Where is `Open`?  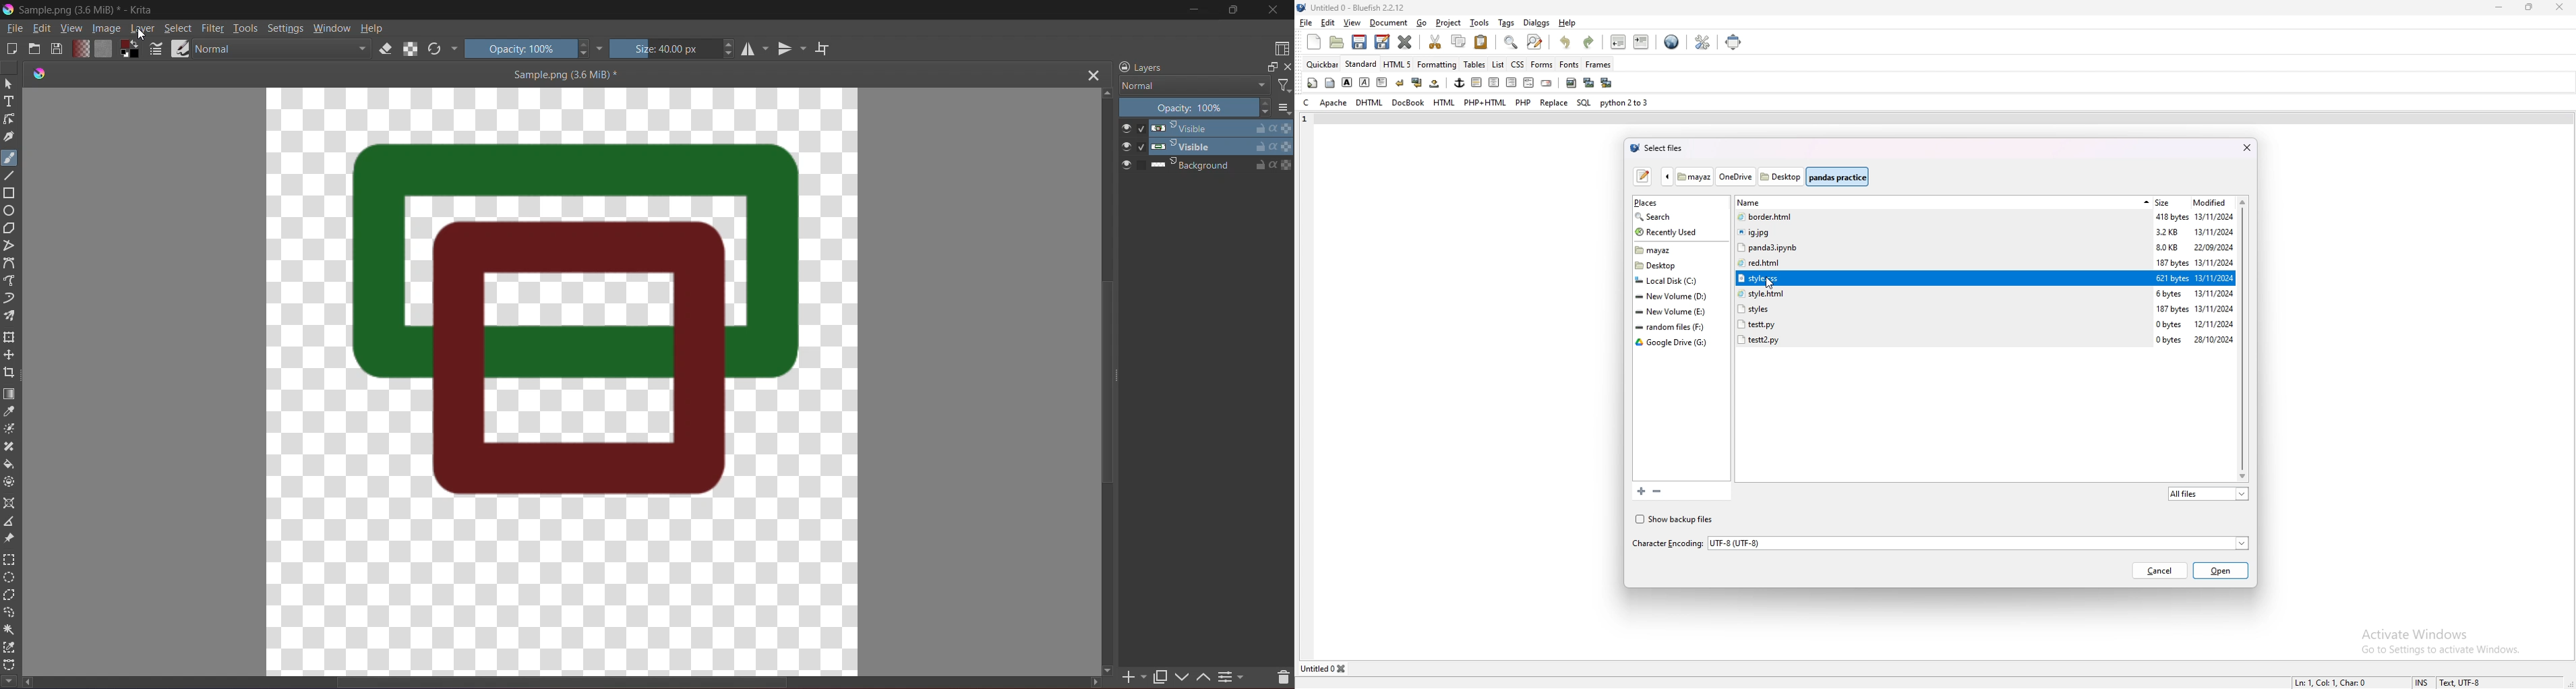
Open is located at coordinates (35, 49).